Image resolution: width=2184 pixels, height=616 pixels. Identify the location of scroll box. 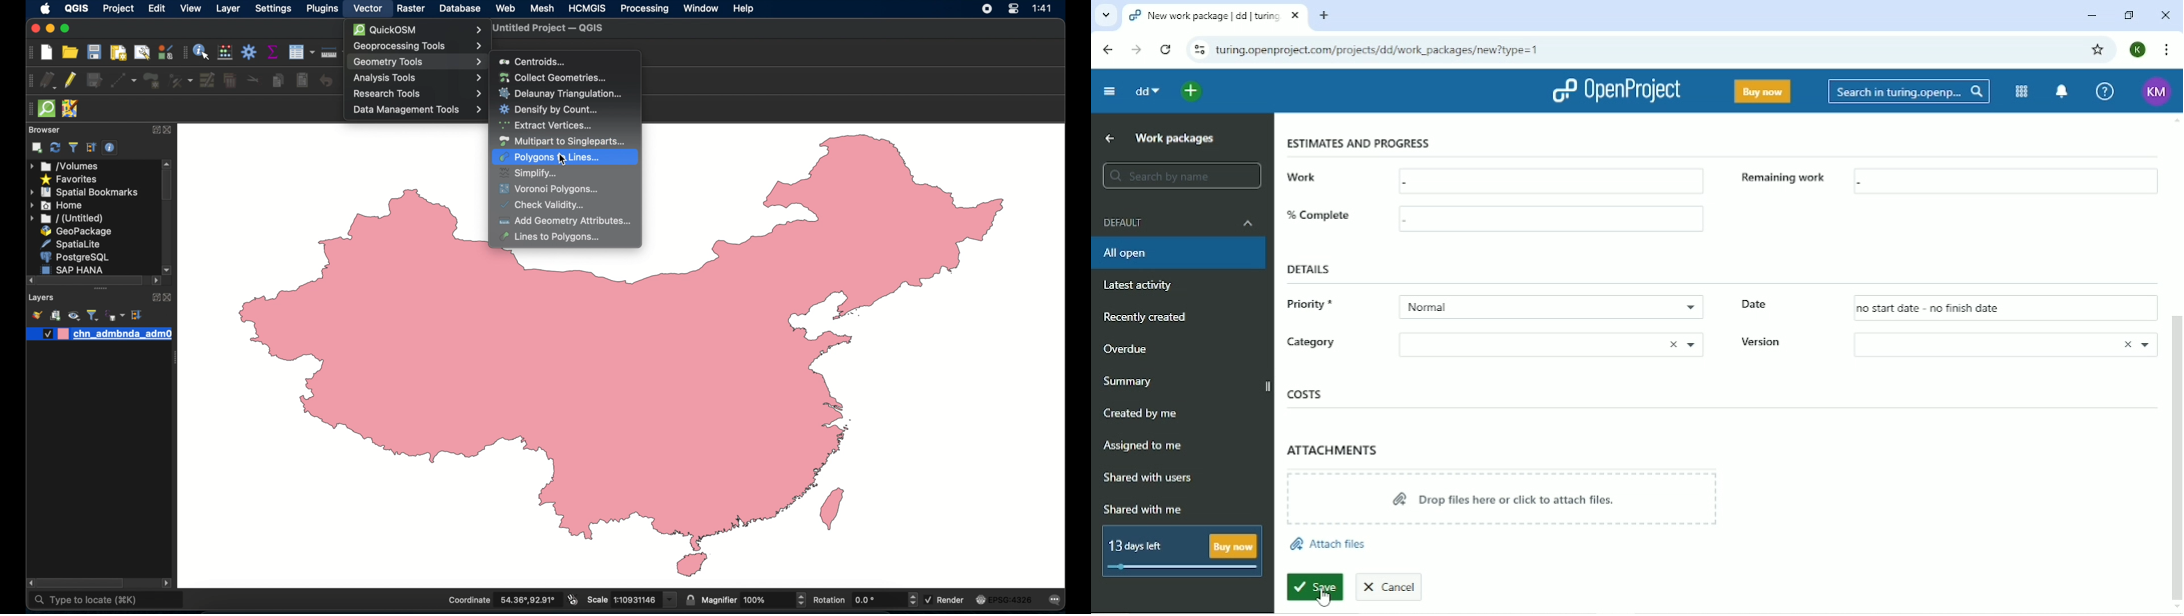
(89, 280).